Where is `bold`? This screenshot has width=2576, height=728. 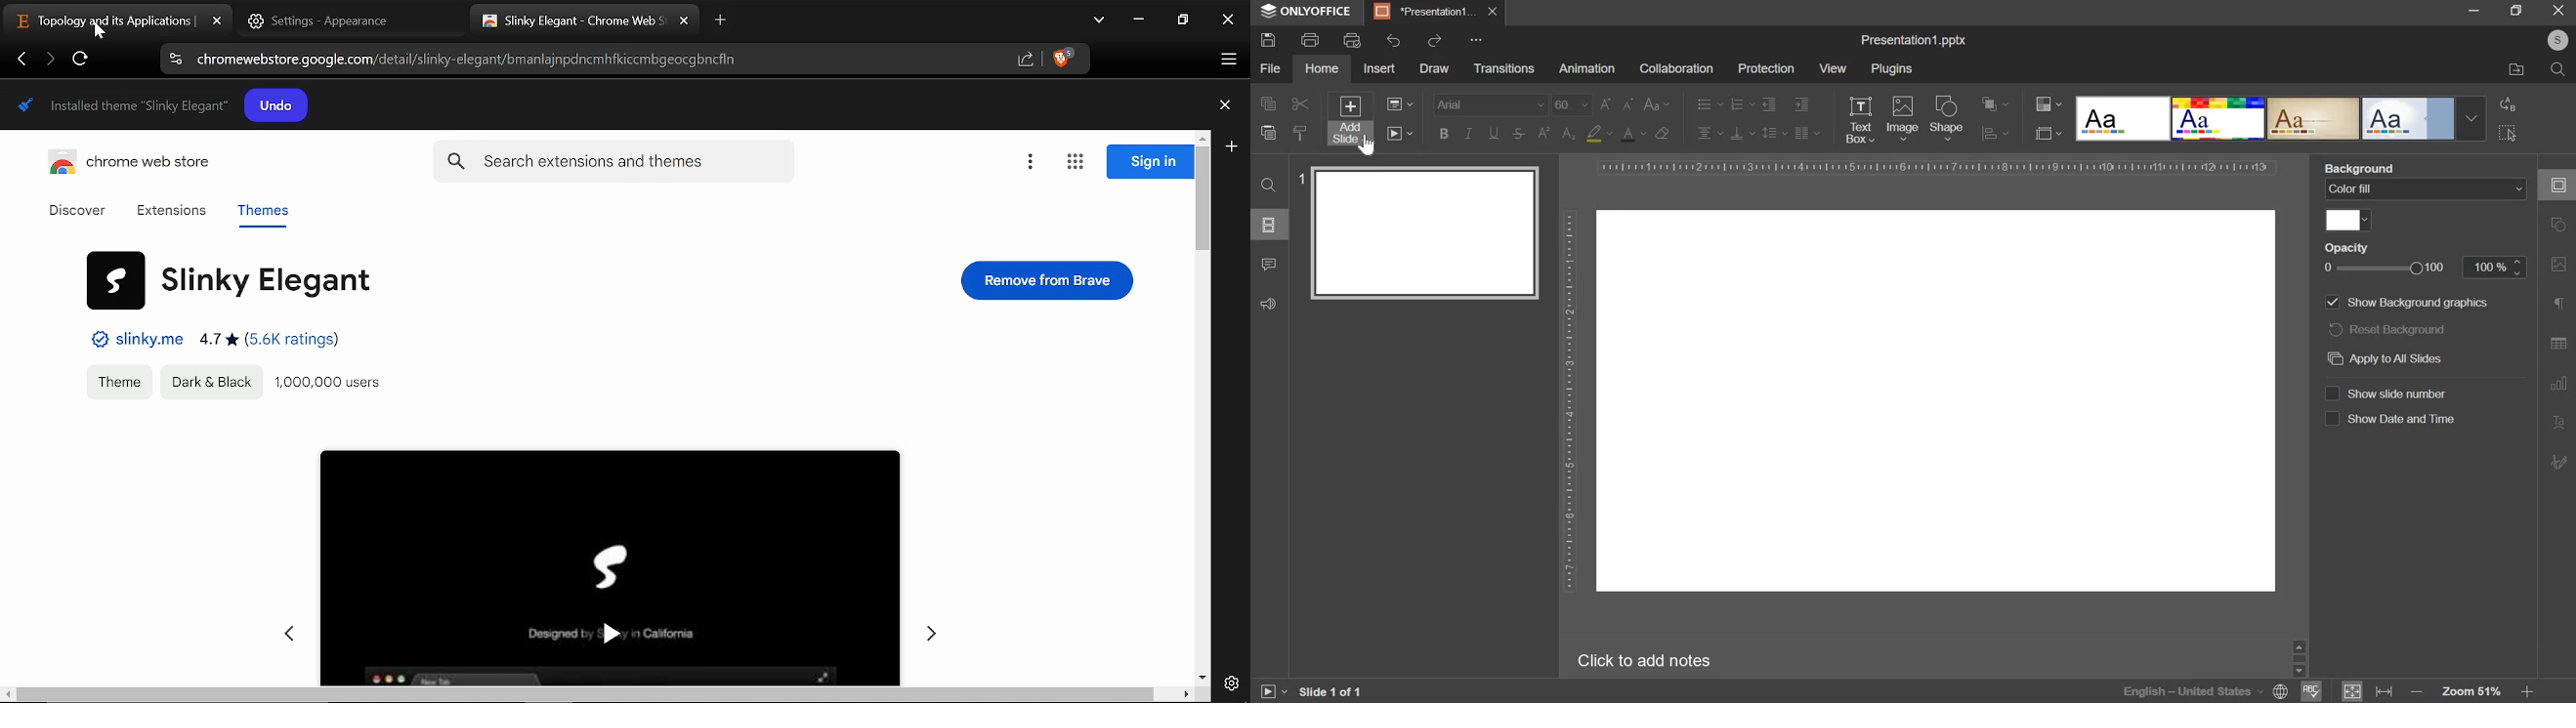 bold is located at coordinates (1444, 132).